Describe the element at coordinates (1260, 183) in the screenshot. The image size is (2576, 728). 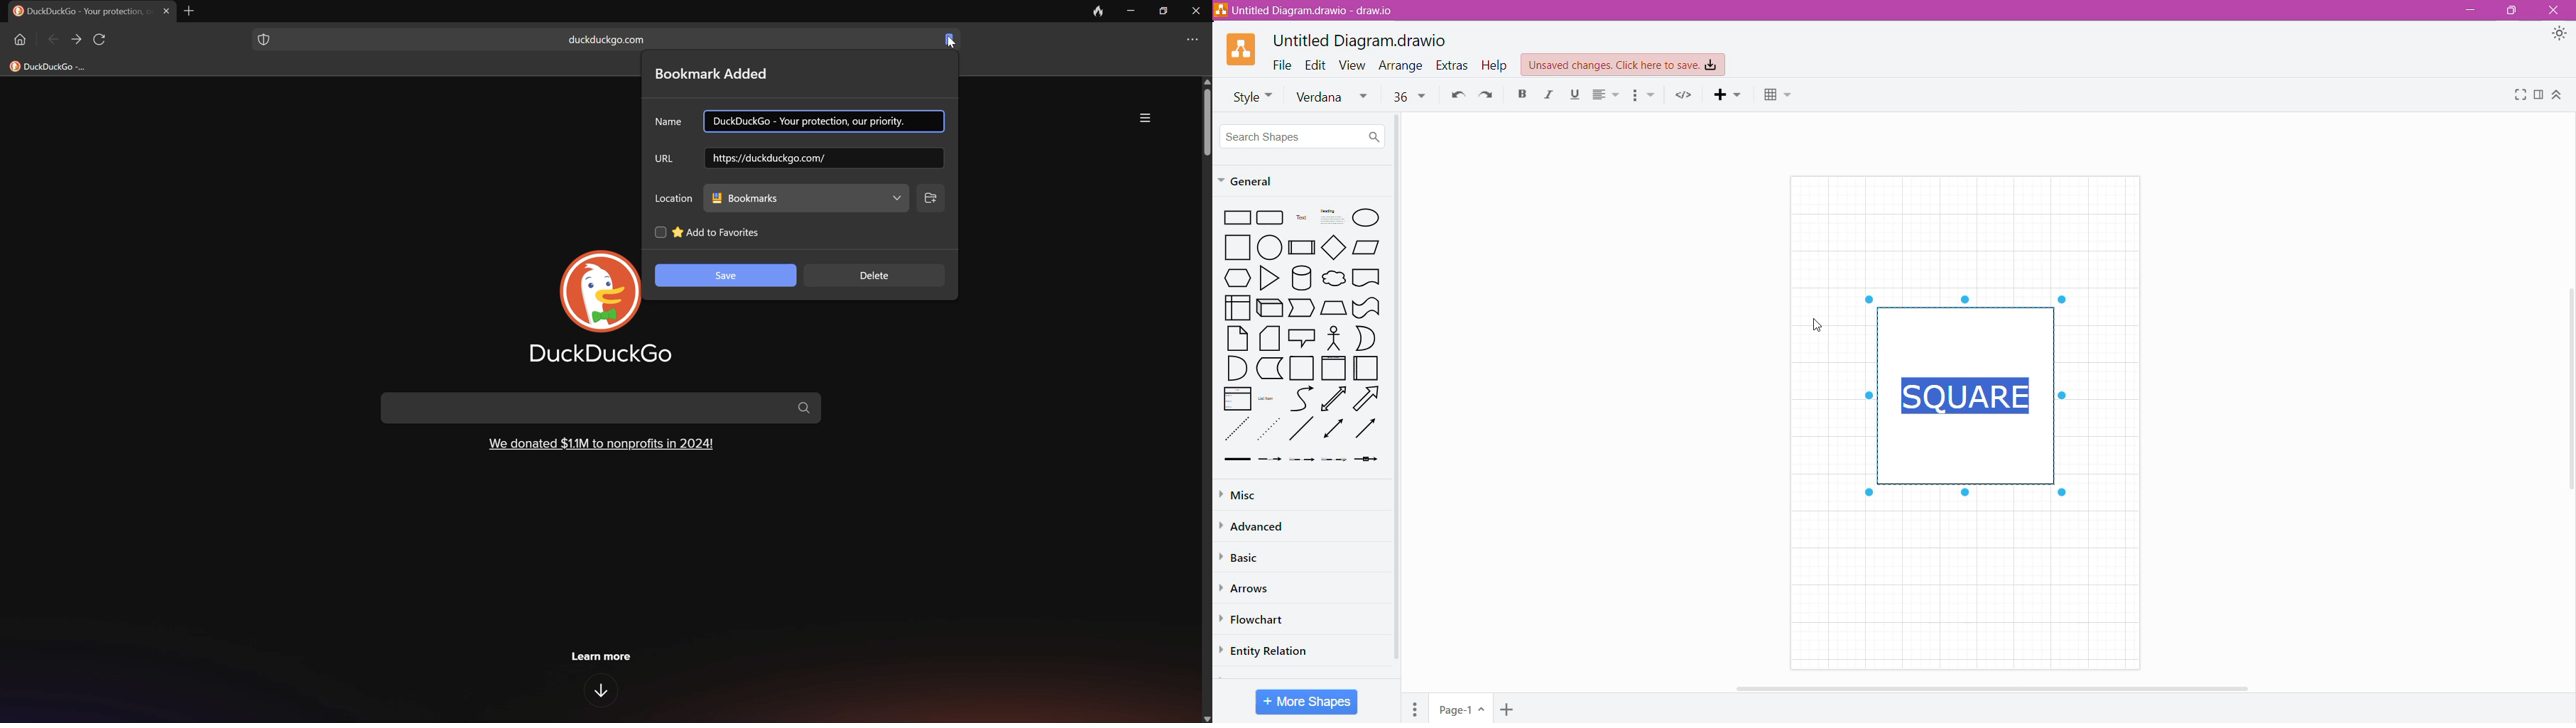
I see `General` at that location.